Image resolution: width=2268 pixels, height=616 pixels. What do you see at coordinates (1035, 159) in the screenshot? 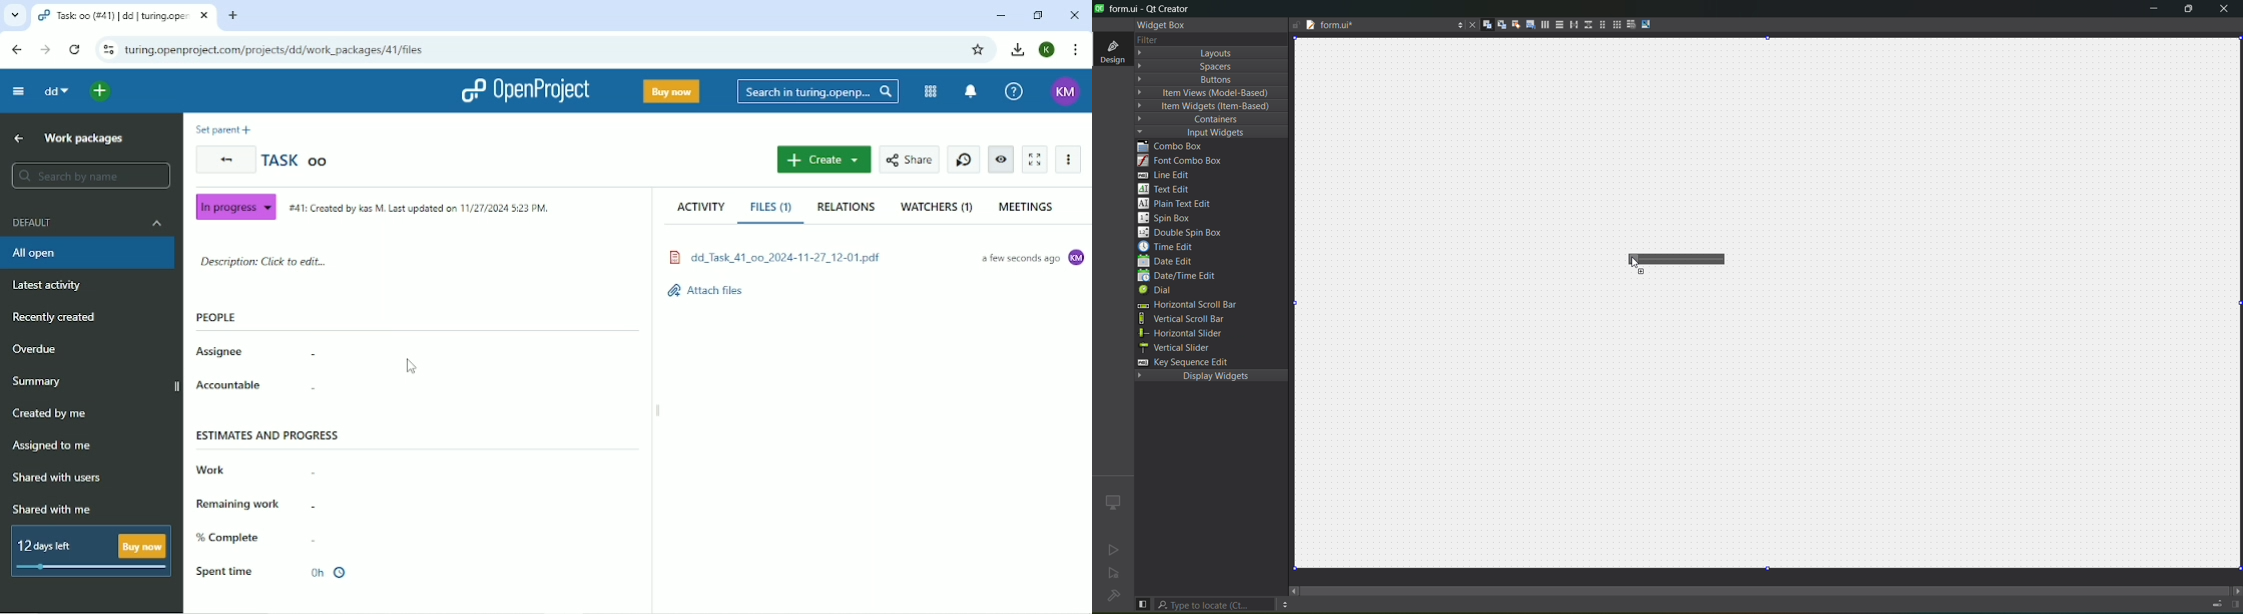
I see `Activate zen mode` at bounding box center [1035, 159].